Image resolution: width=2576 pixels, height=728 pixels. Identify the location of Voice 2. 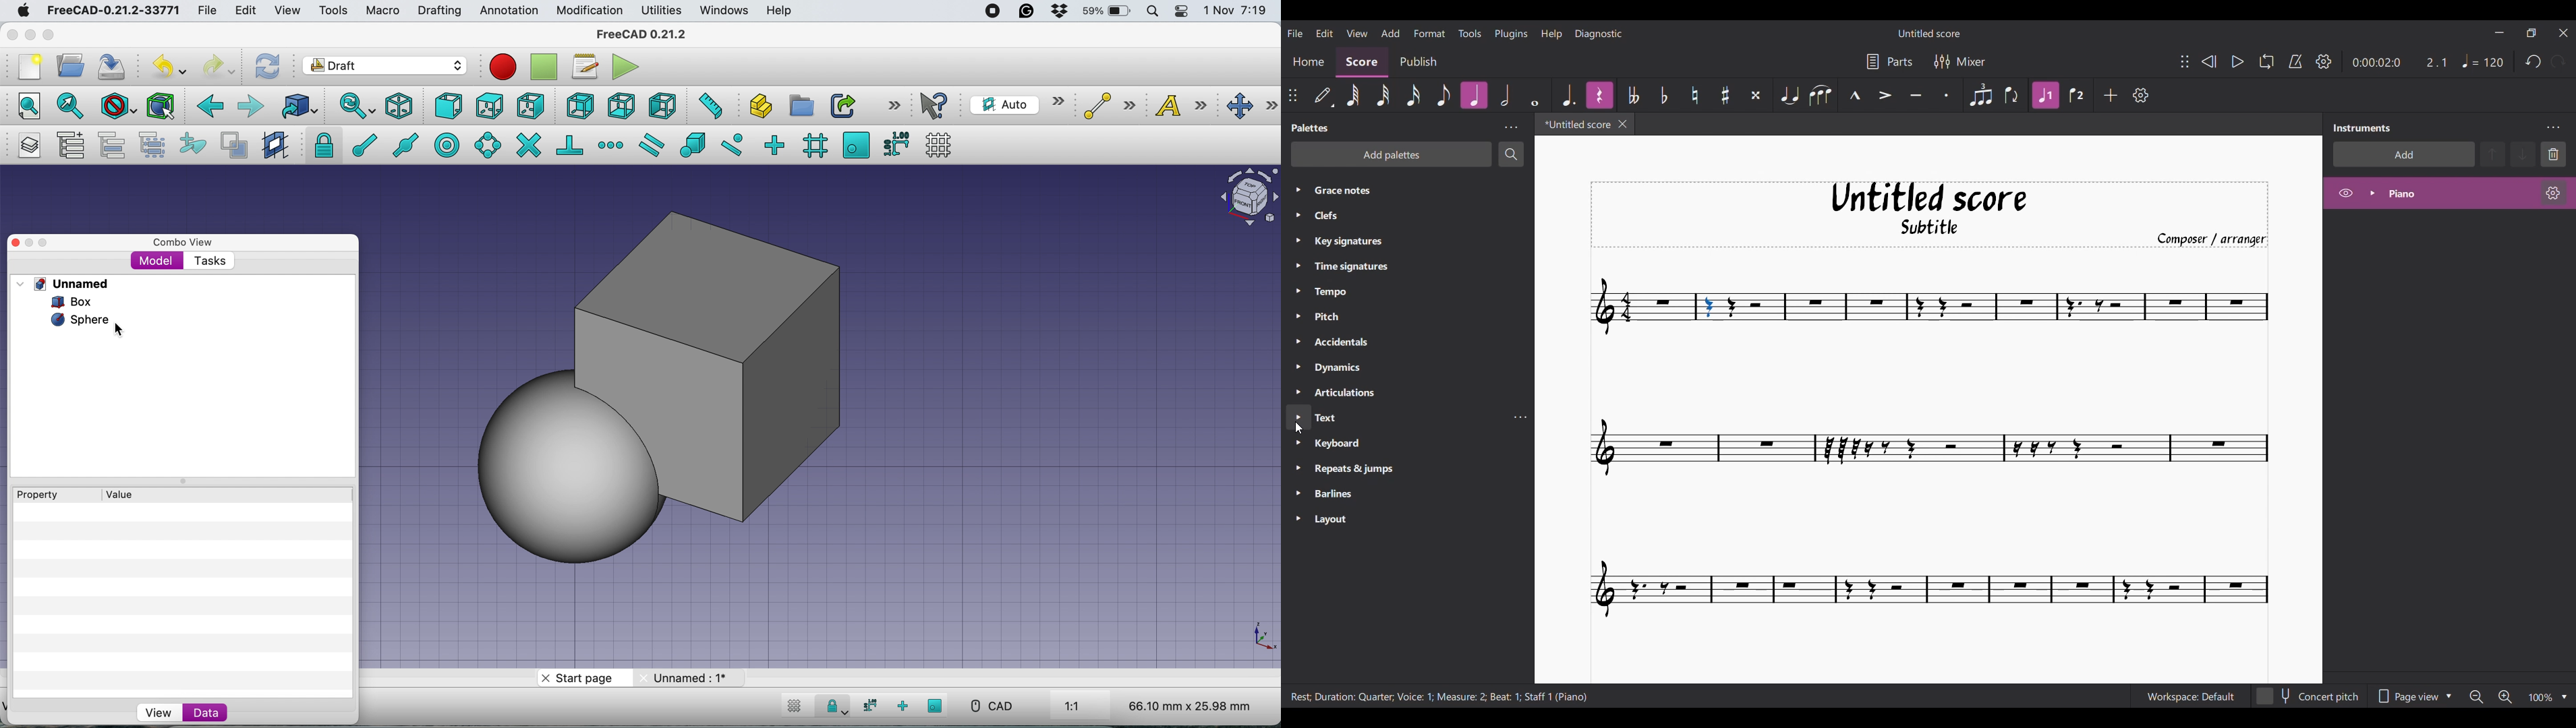
(2076, 95).